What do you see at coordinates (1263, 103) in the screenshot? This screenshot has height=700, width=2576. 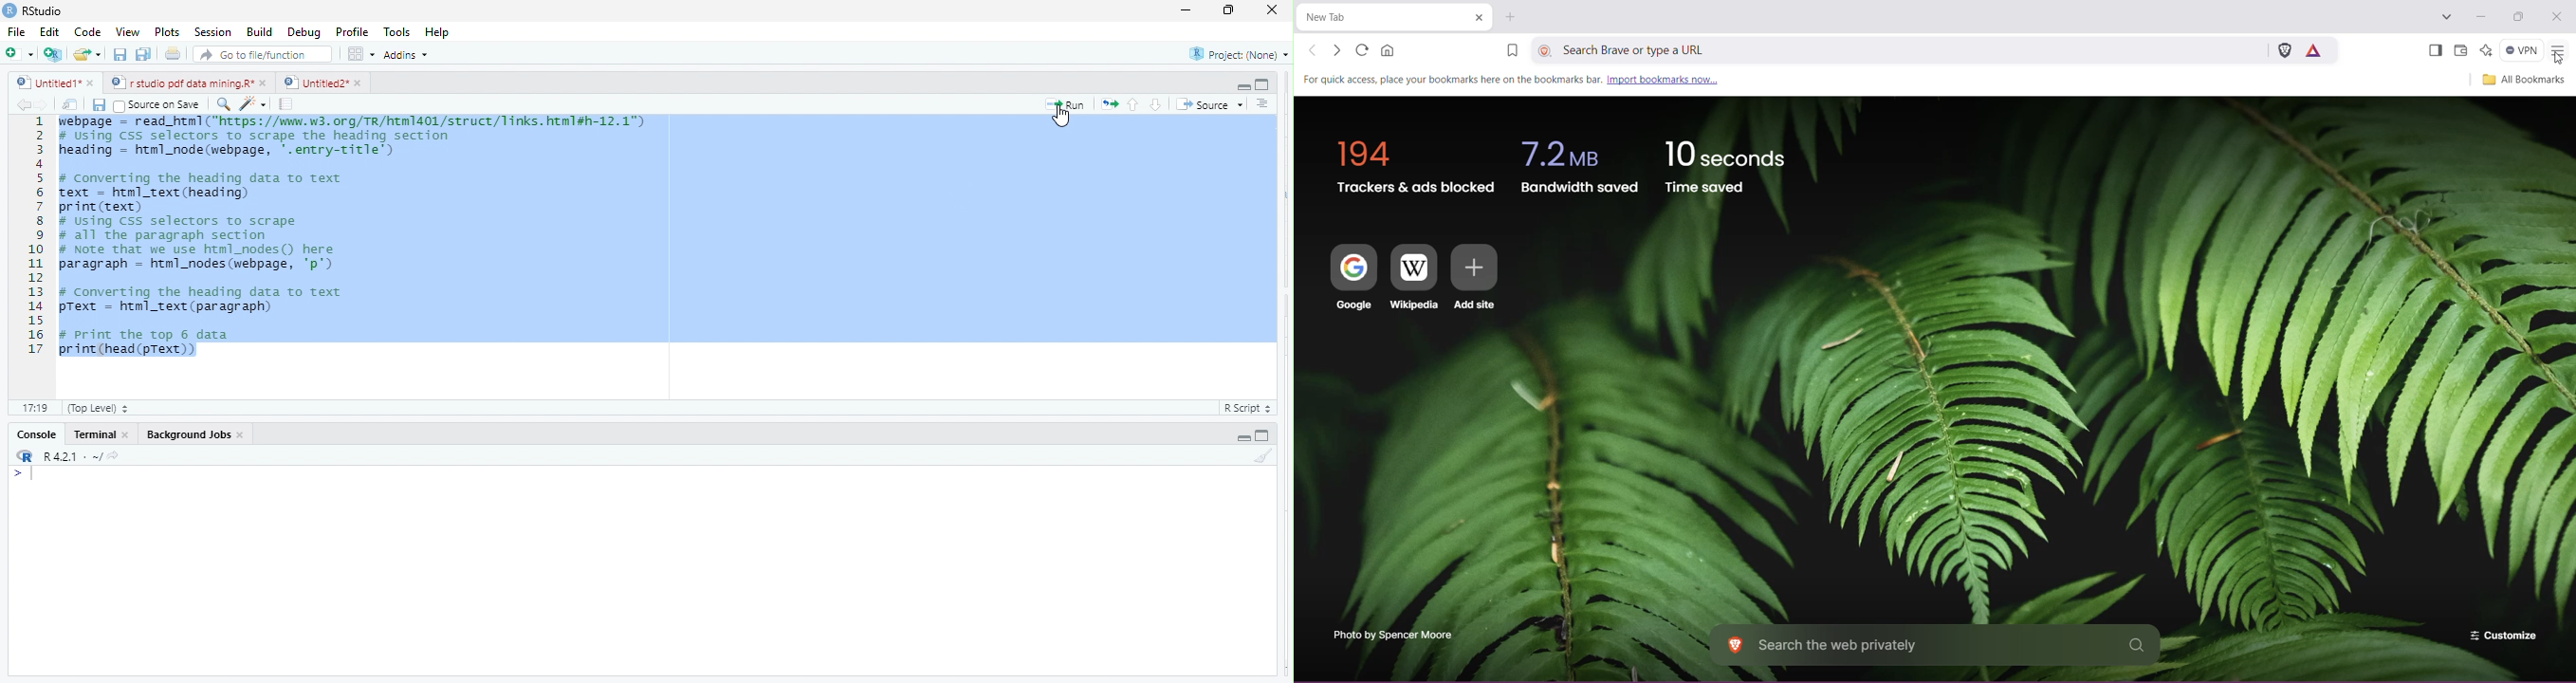 I see `show document outline` at bounding box center [1263, 103].